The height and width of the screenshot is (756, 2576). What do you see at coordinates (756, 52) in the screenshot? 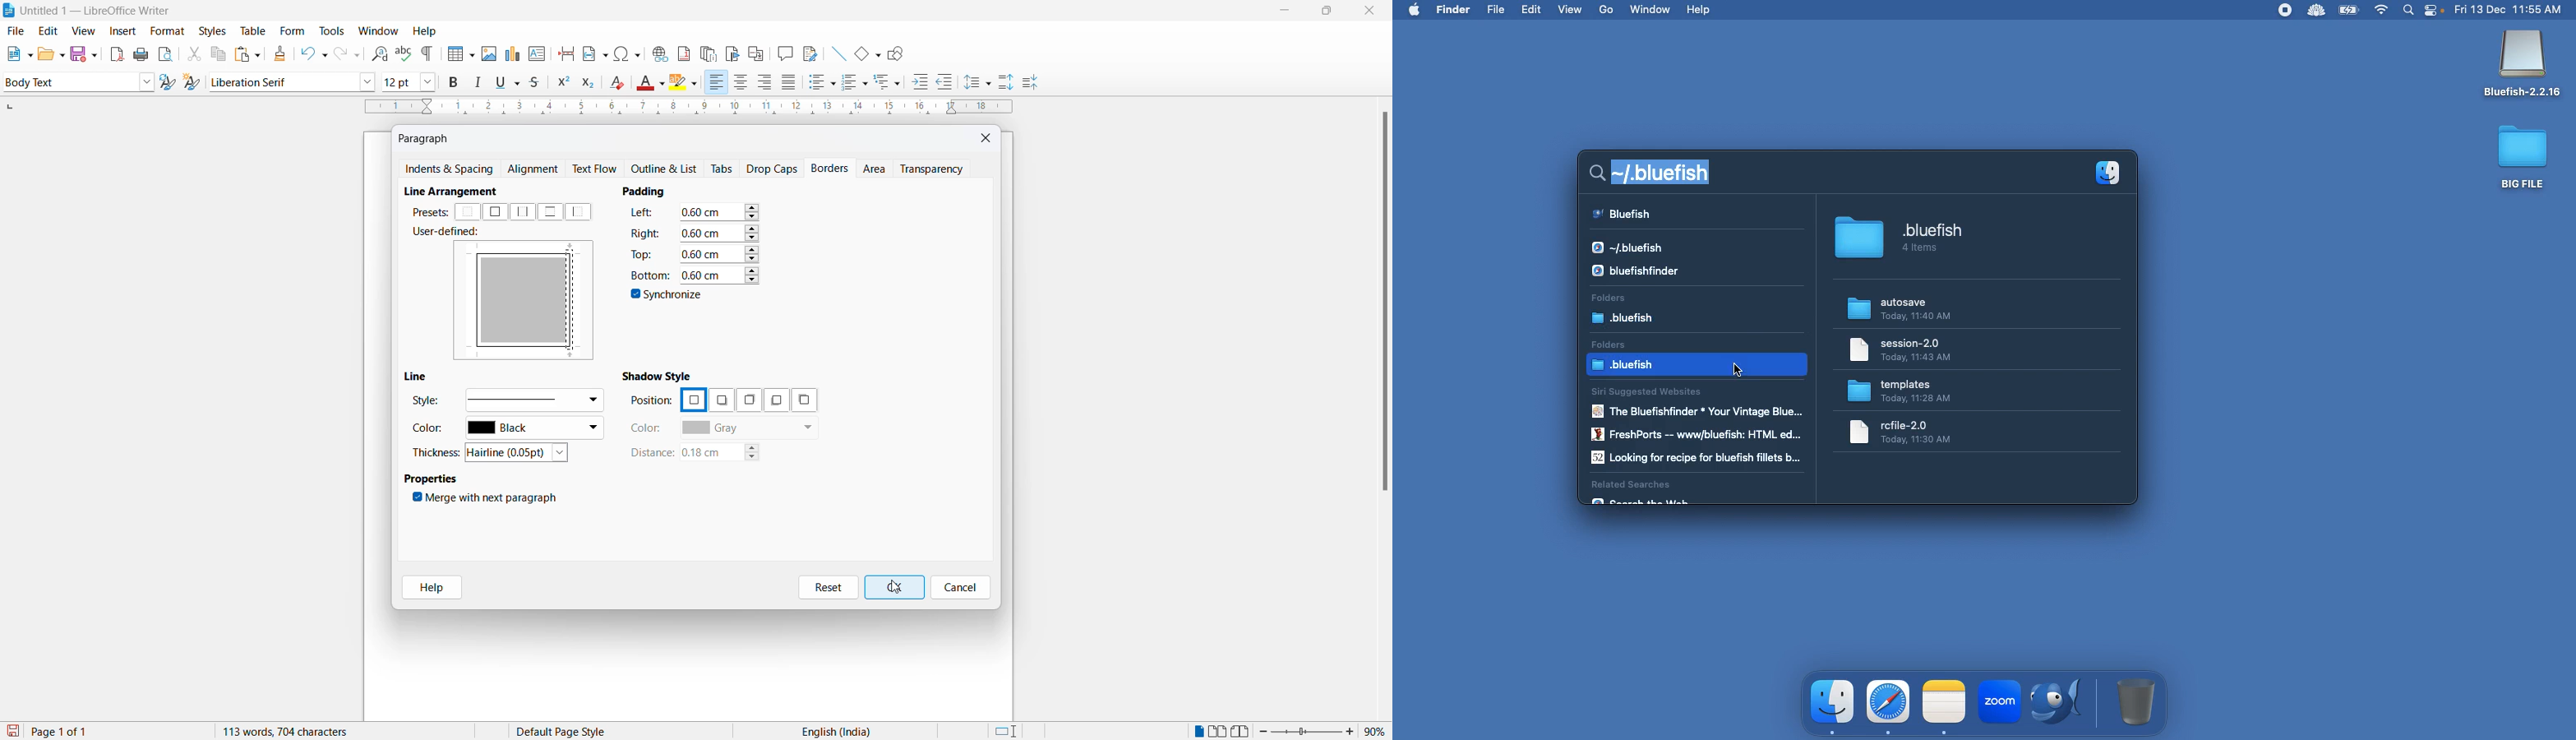
I see `show track changes function` at bounding box center [756, 52].